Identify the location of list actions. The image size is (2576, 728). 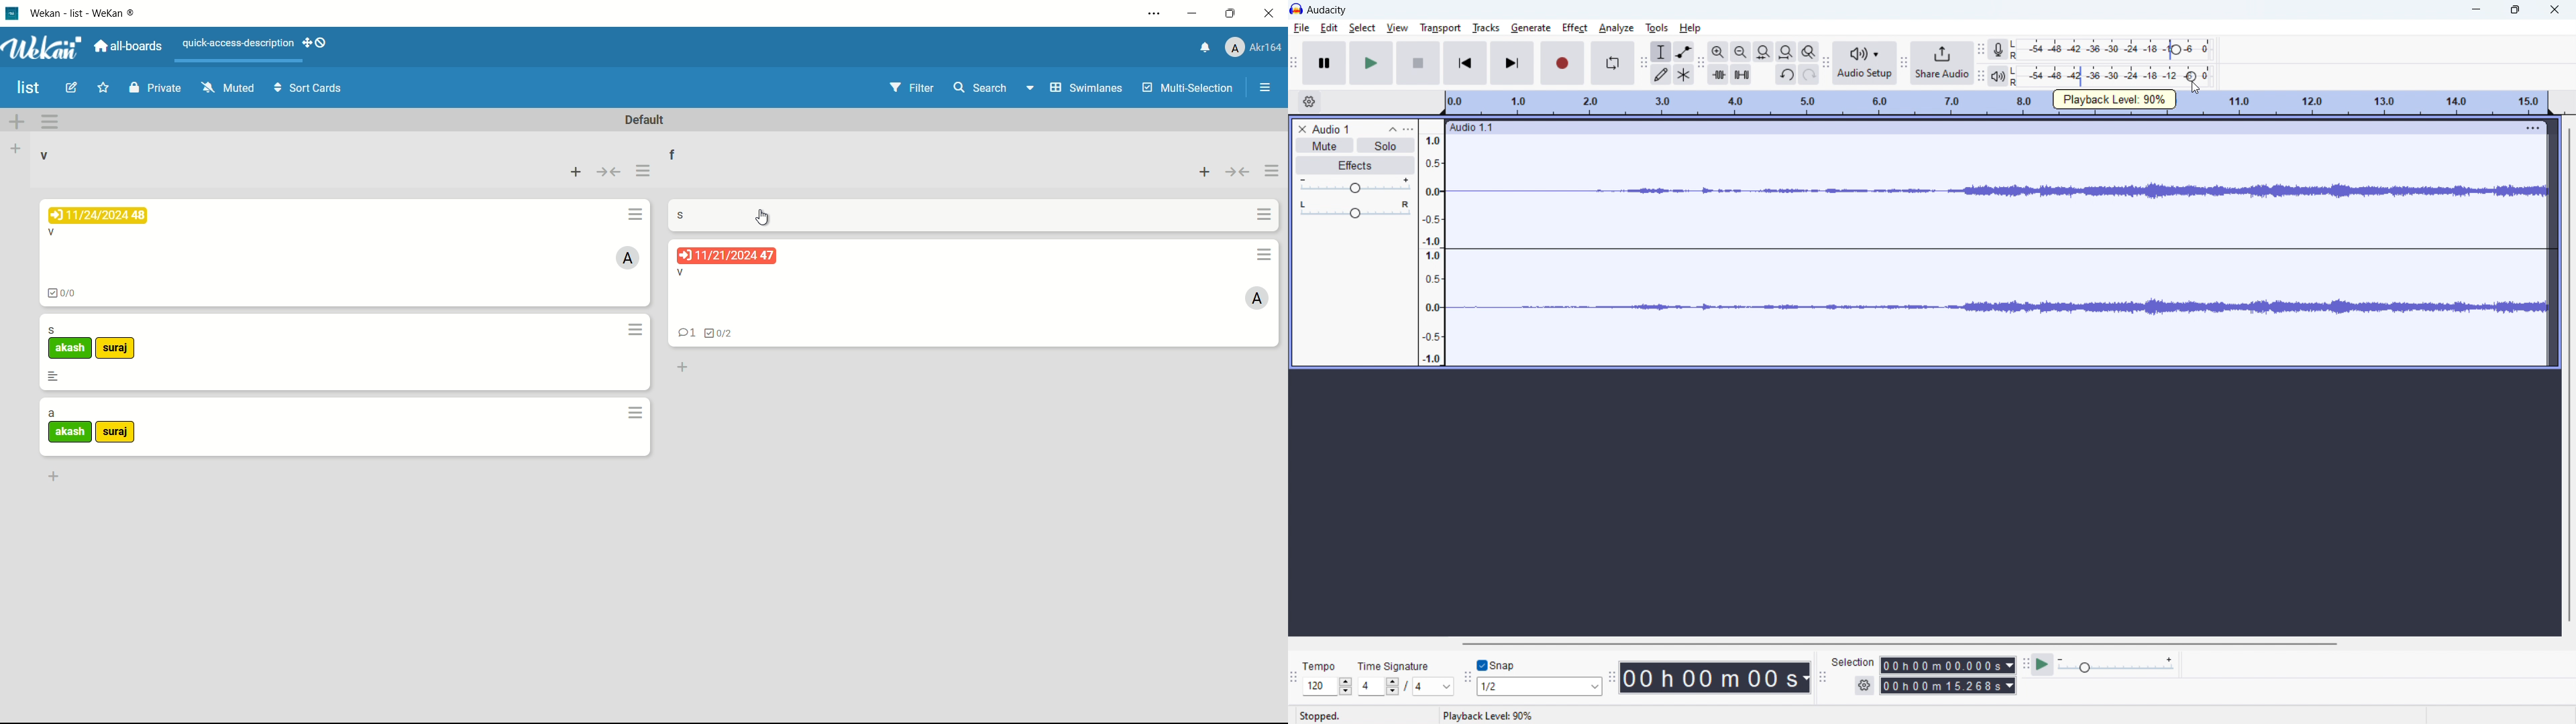
(1271, 172).